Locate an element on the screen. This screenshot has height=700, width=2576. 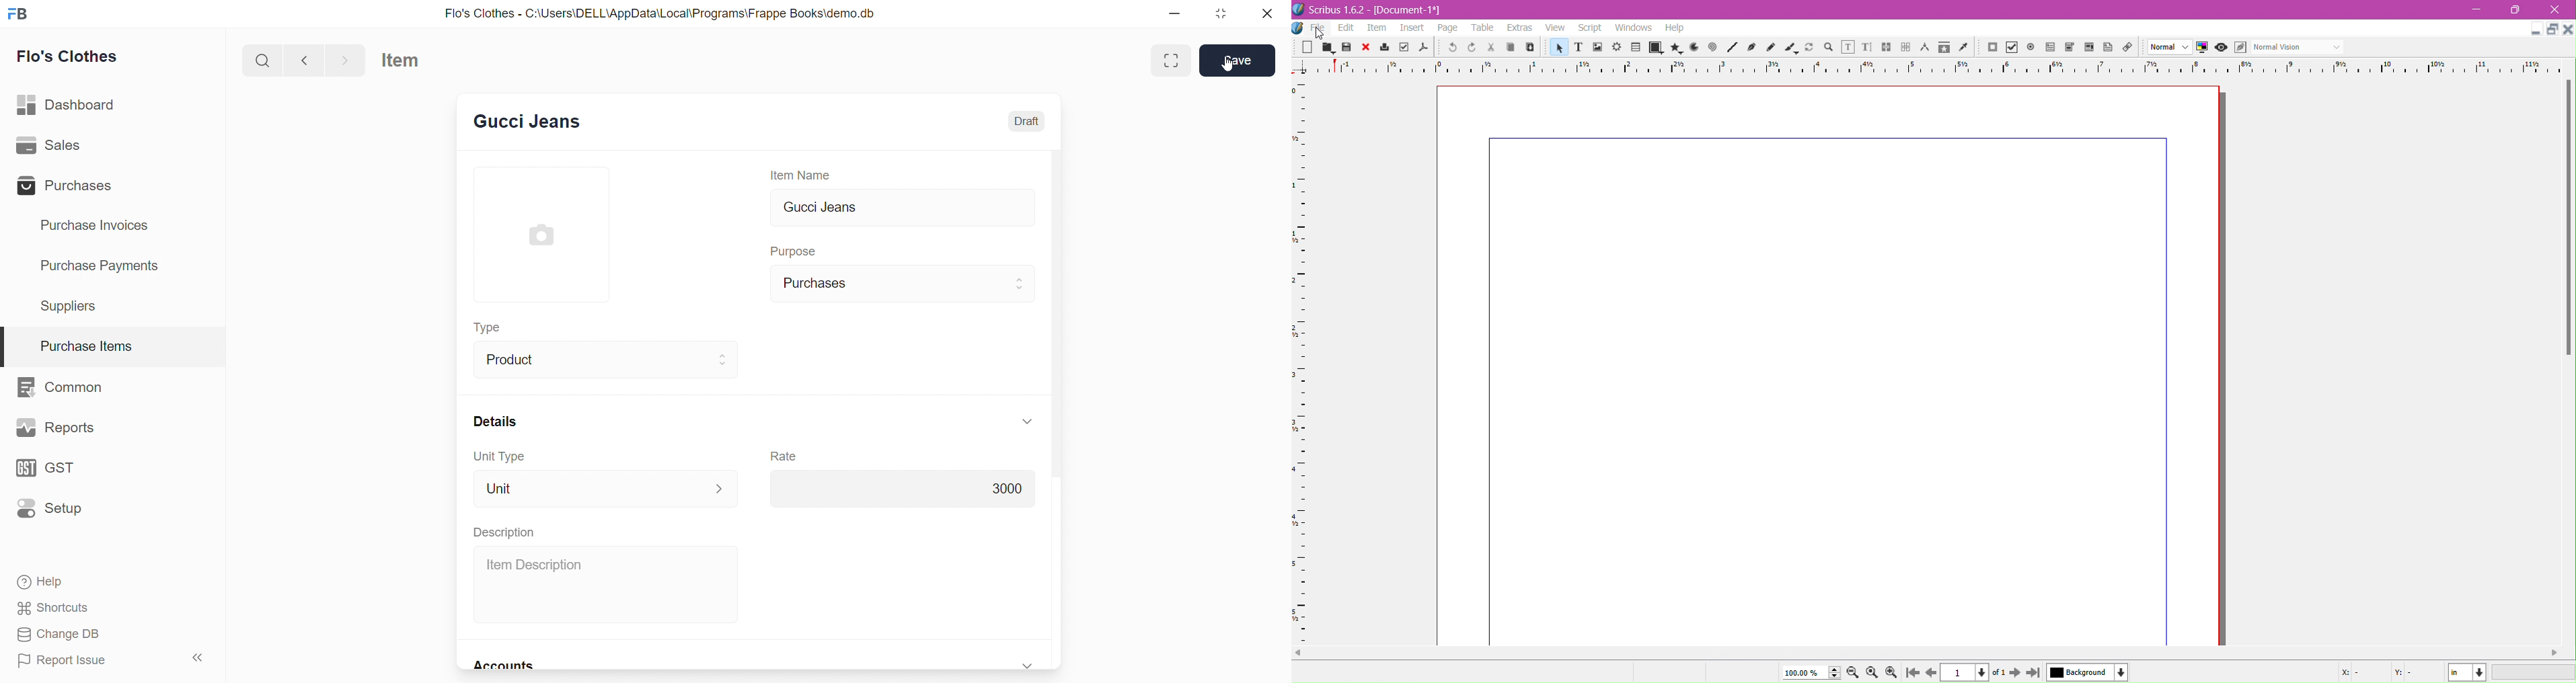
Flo's Clothes - C:\Users\DELL\AppData\Local\Programs\Frappe Books\demo.db is located at coordinates (660, 12).